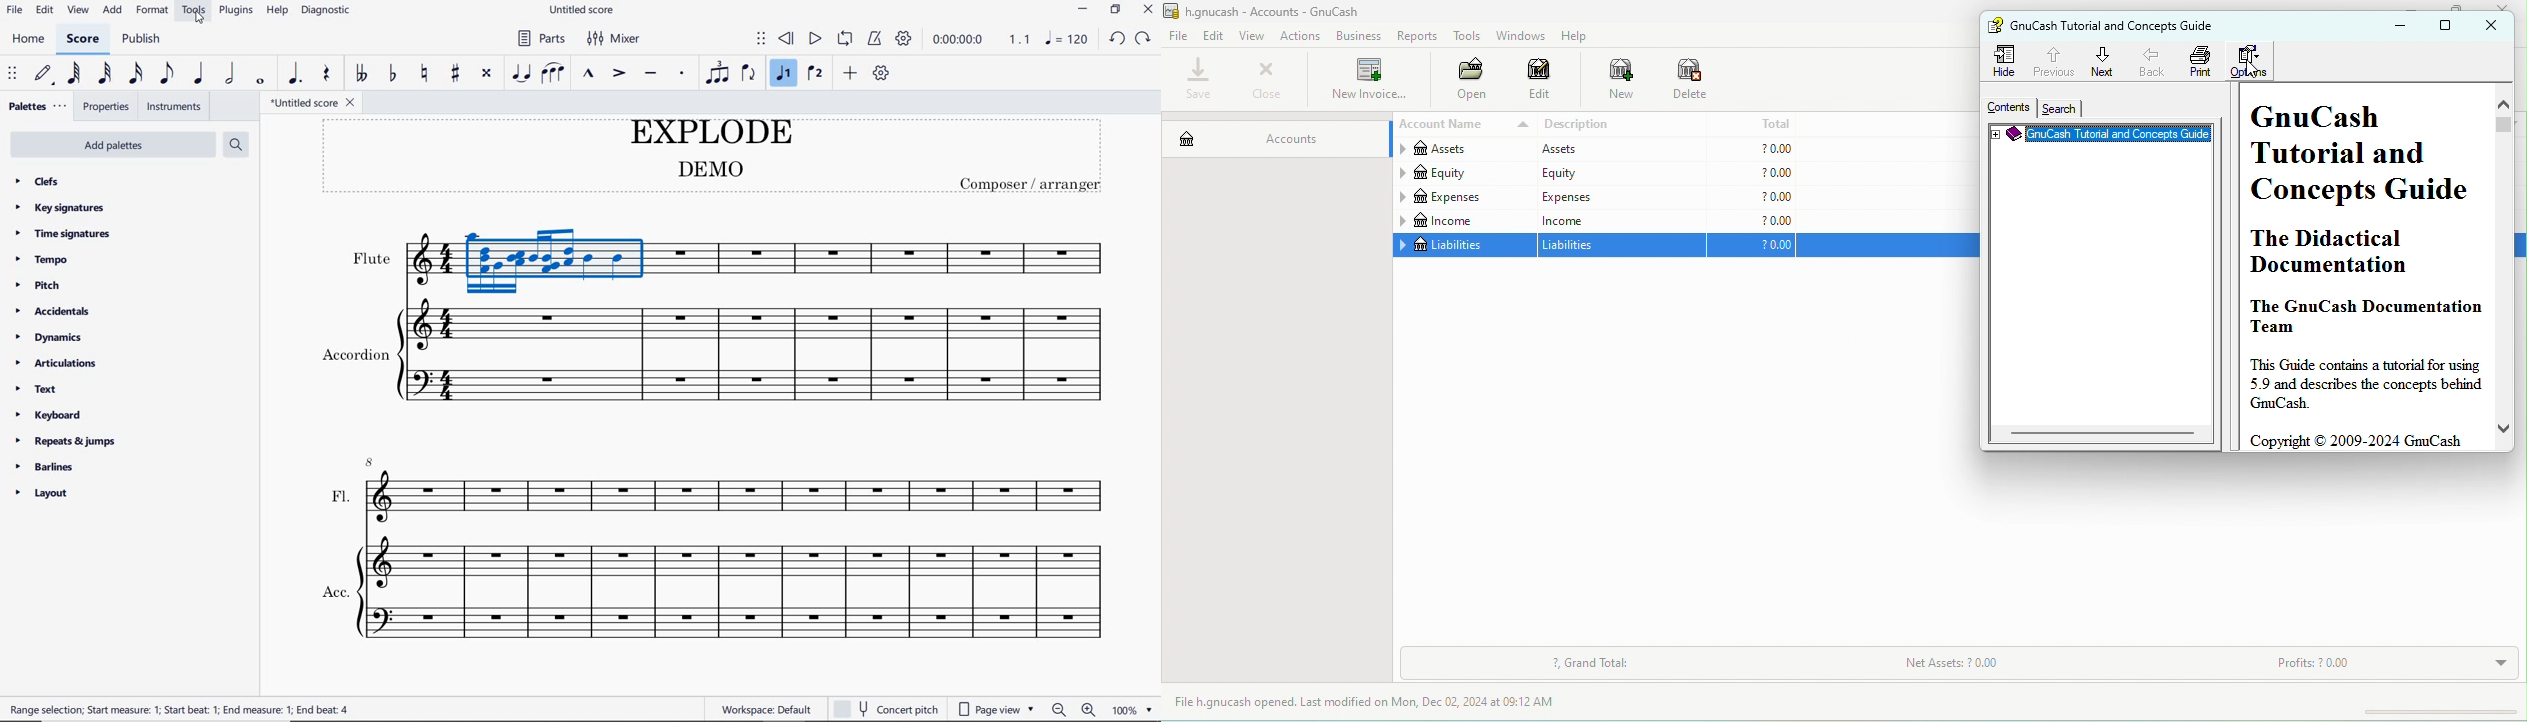 This screenshot has width=2548, height=728. What do you see at coordinates (682, 74) in the screenshot?
I see `staccato` at bounding box center [682, 74].